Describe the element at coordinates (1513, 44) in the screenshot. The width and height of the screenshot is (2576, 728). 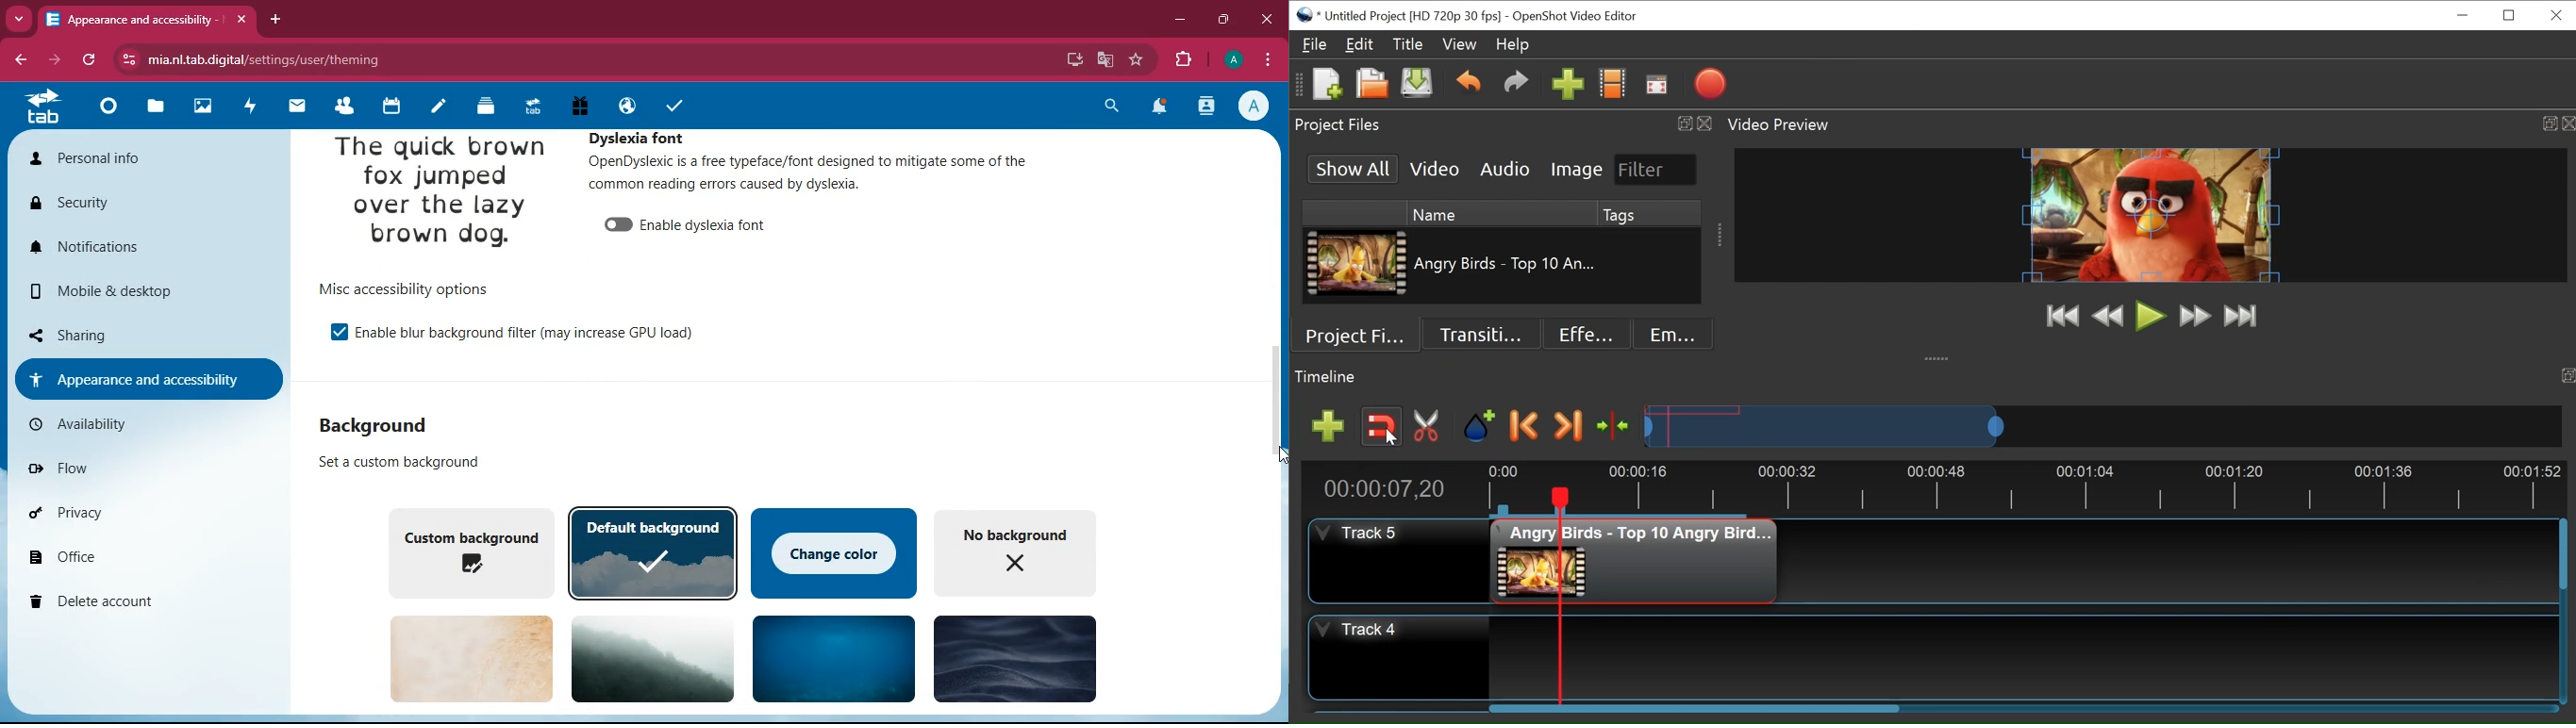
I see `elp` at that location.